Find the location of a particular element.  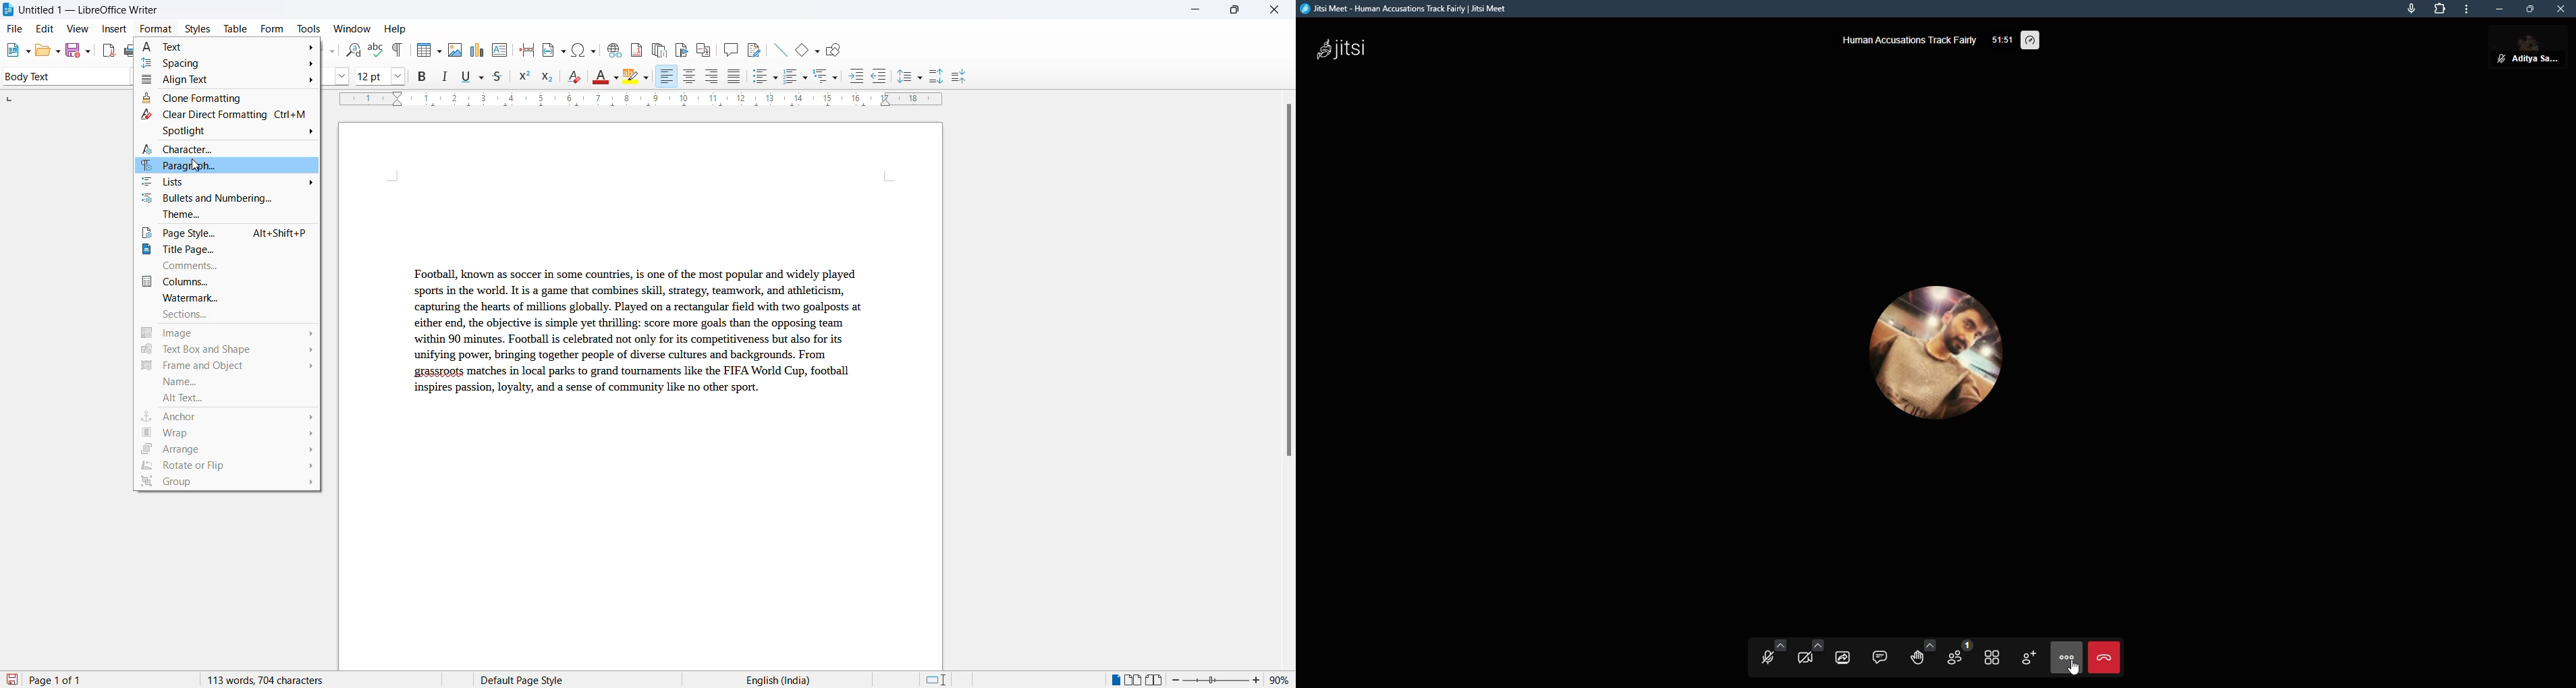

text language is located at coordinates (773, 680).